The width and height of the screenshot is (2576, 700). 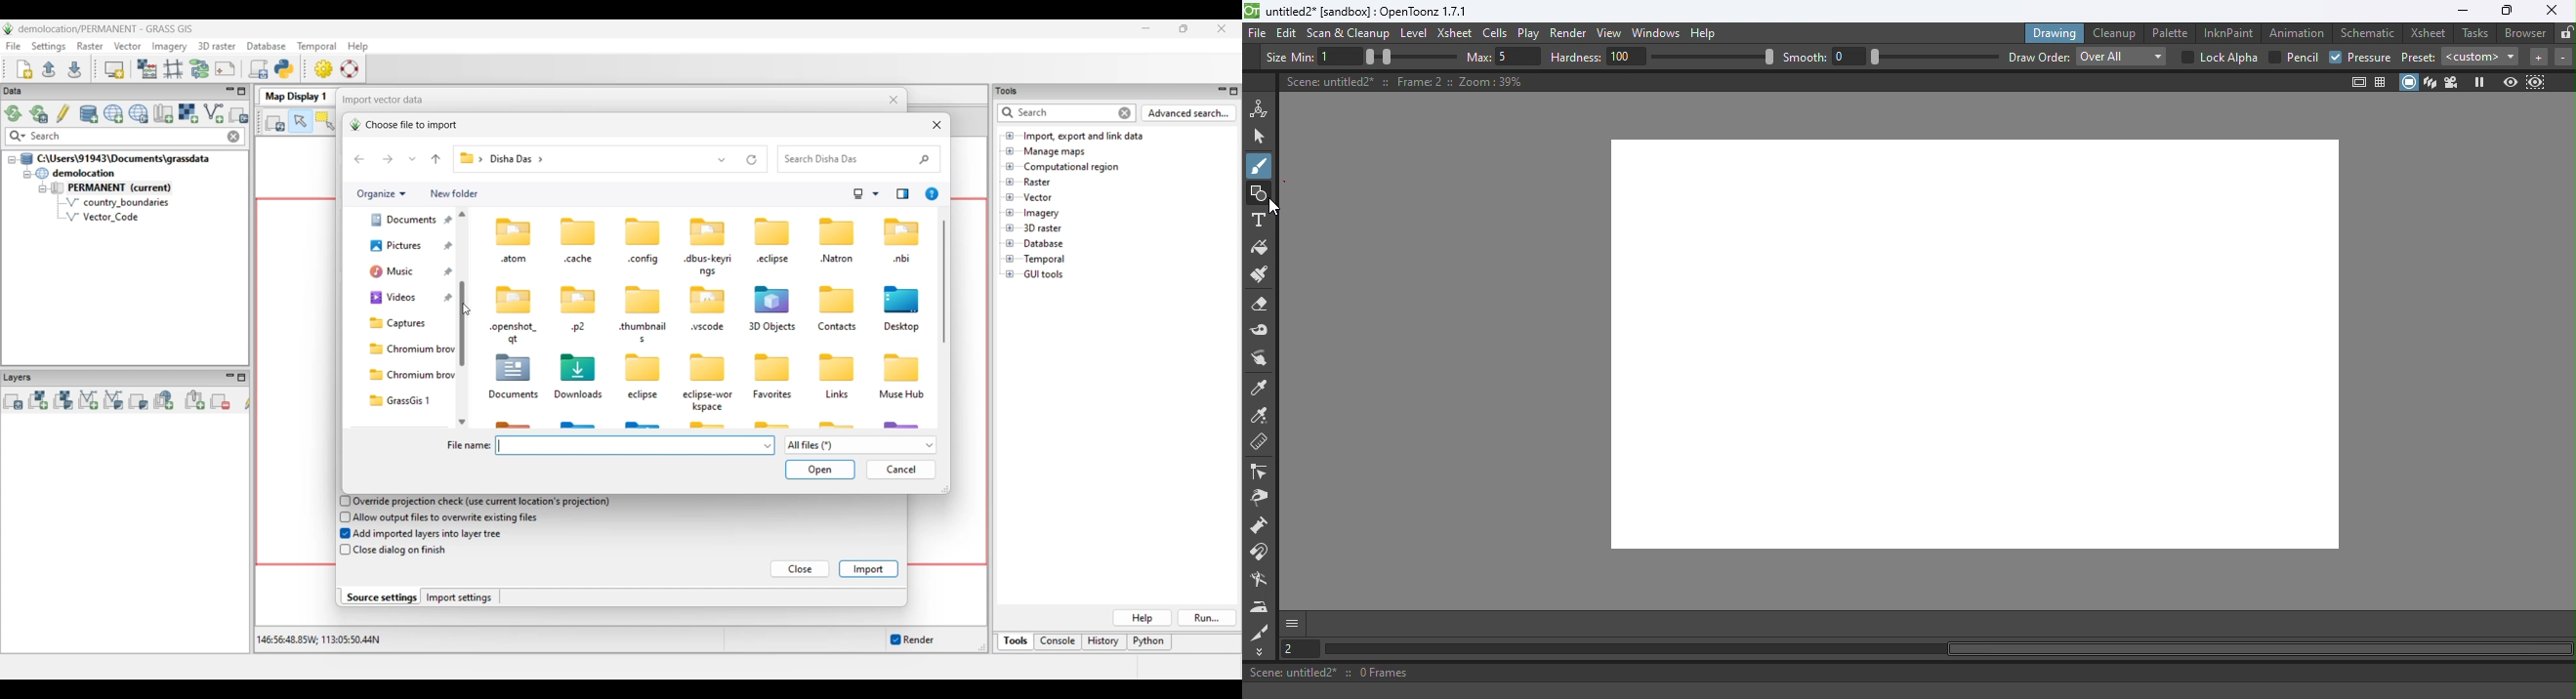 What do you see at coordinates (1934, 57) in the screenshot?
I see `slider` at bounding box center [1934, 57].